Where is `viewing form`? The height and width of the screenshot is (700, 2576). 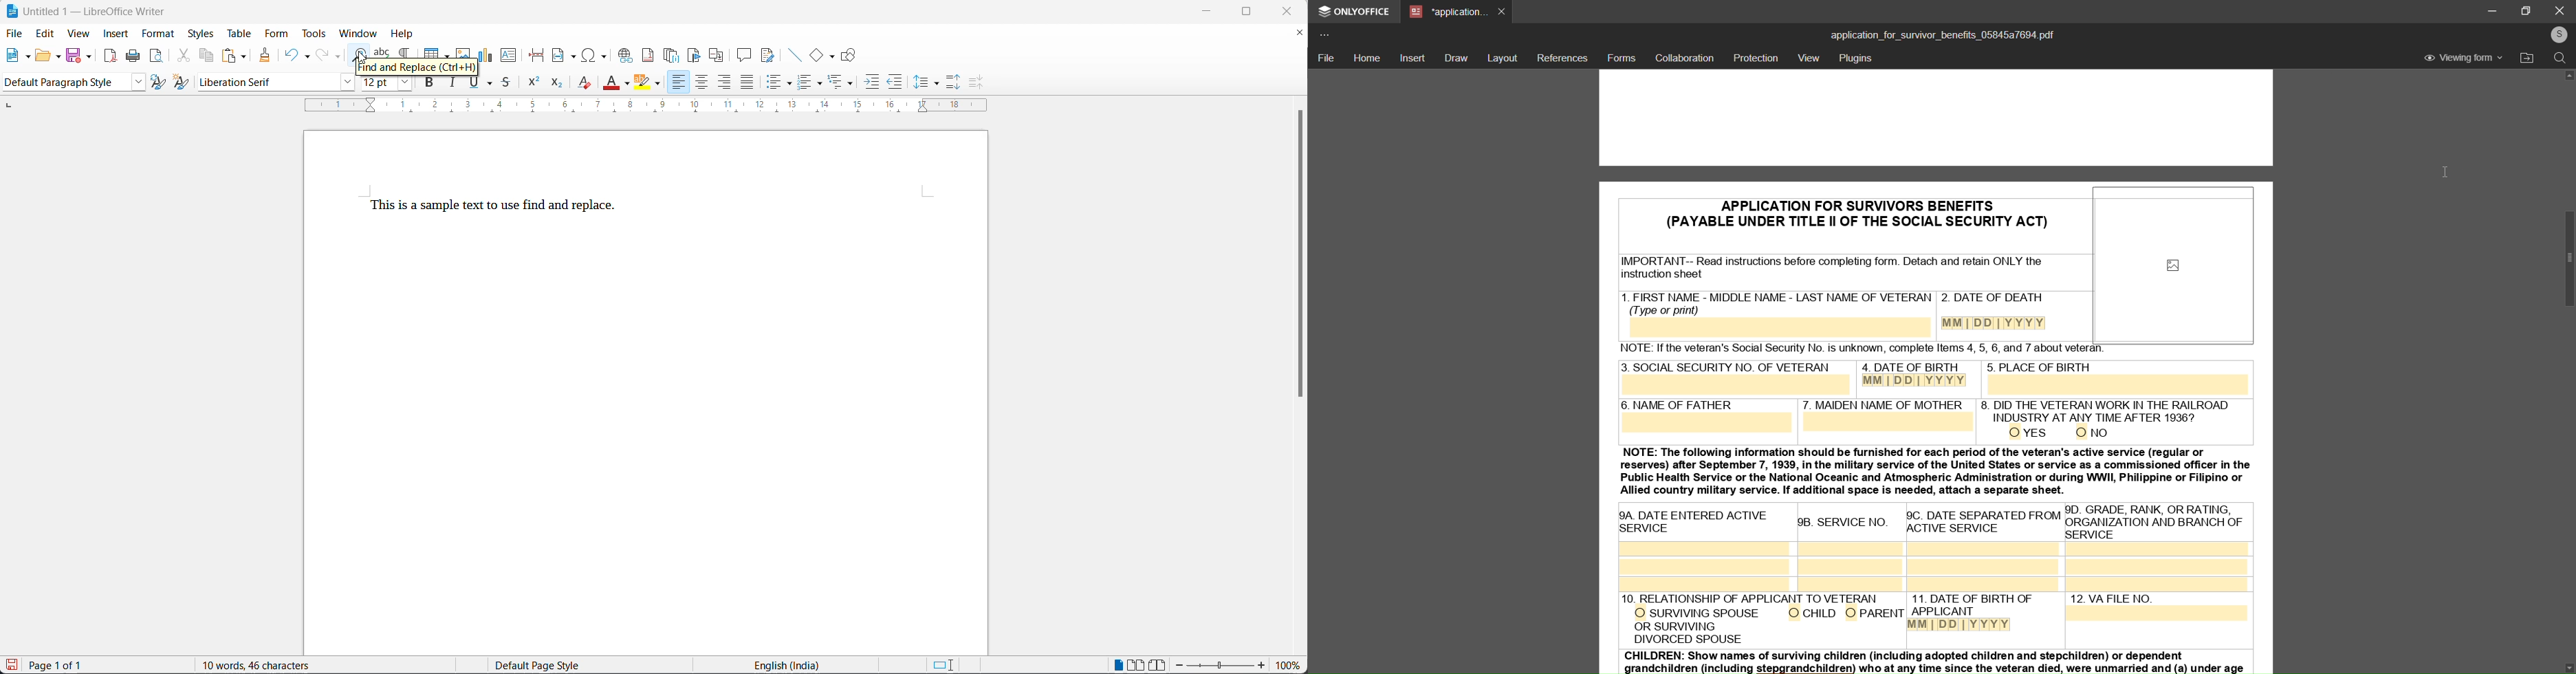
viewing form is located at coordinates (2465, 59).